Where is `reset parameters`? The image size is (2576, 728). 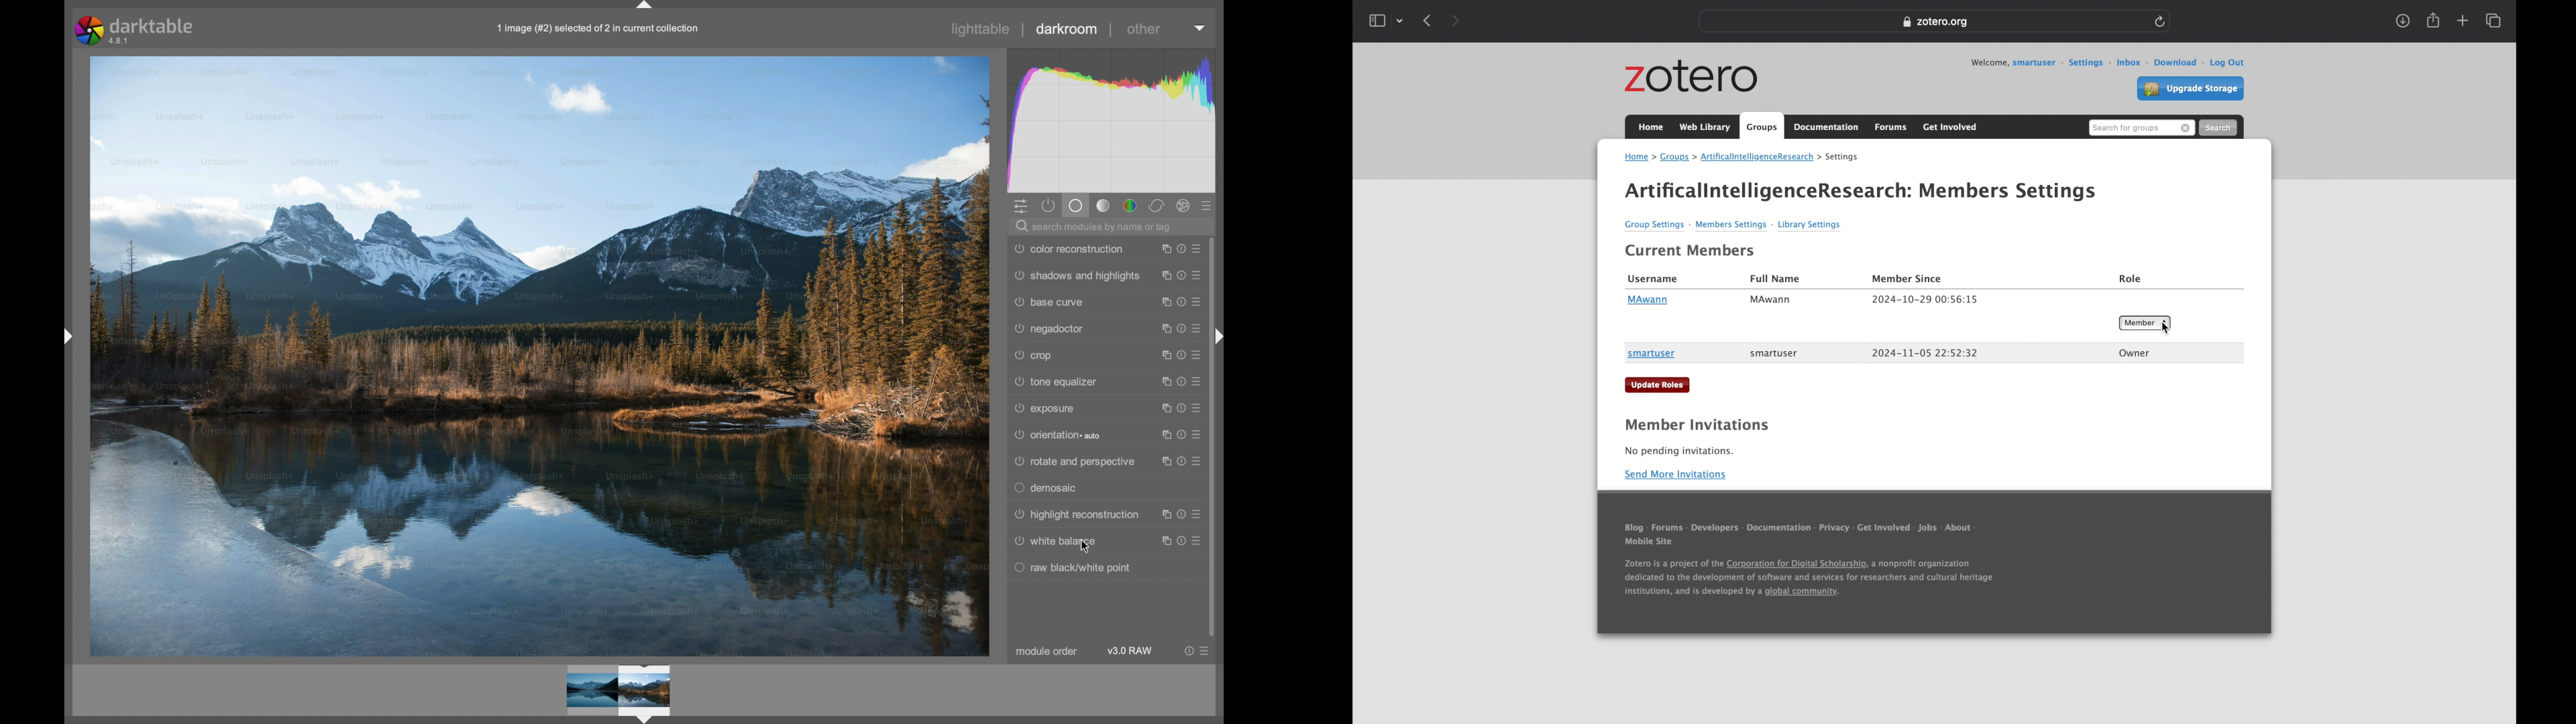
reset parameters is located at coordinates (1182, 249).